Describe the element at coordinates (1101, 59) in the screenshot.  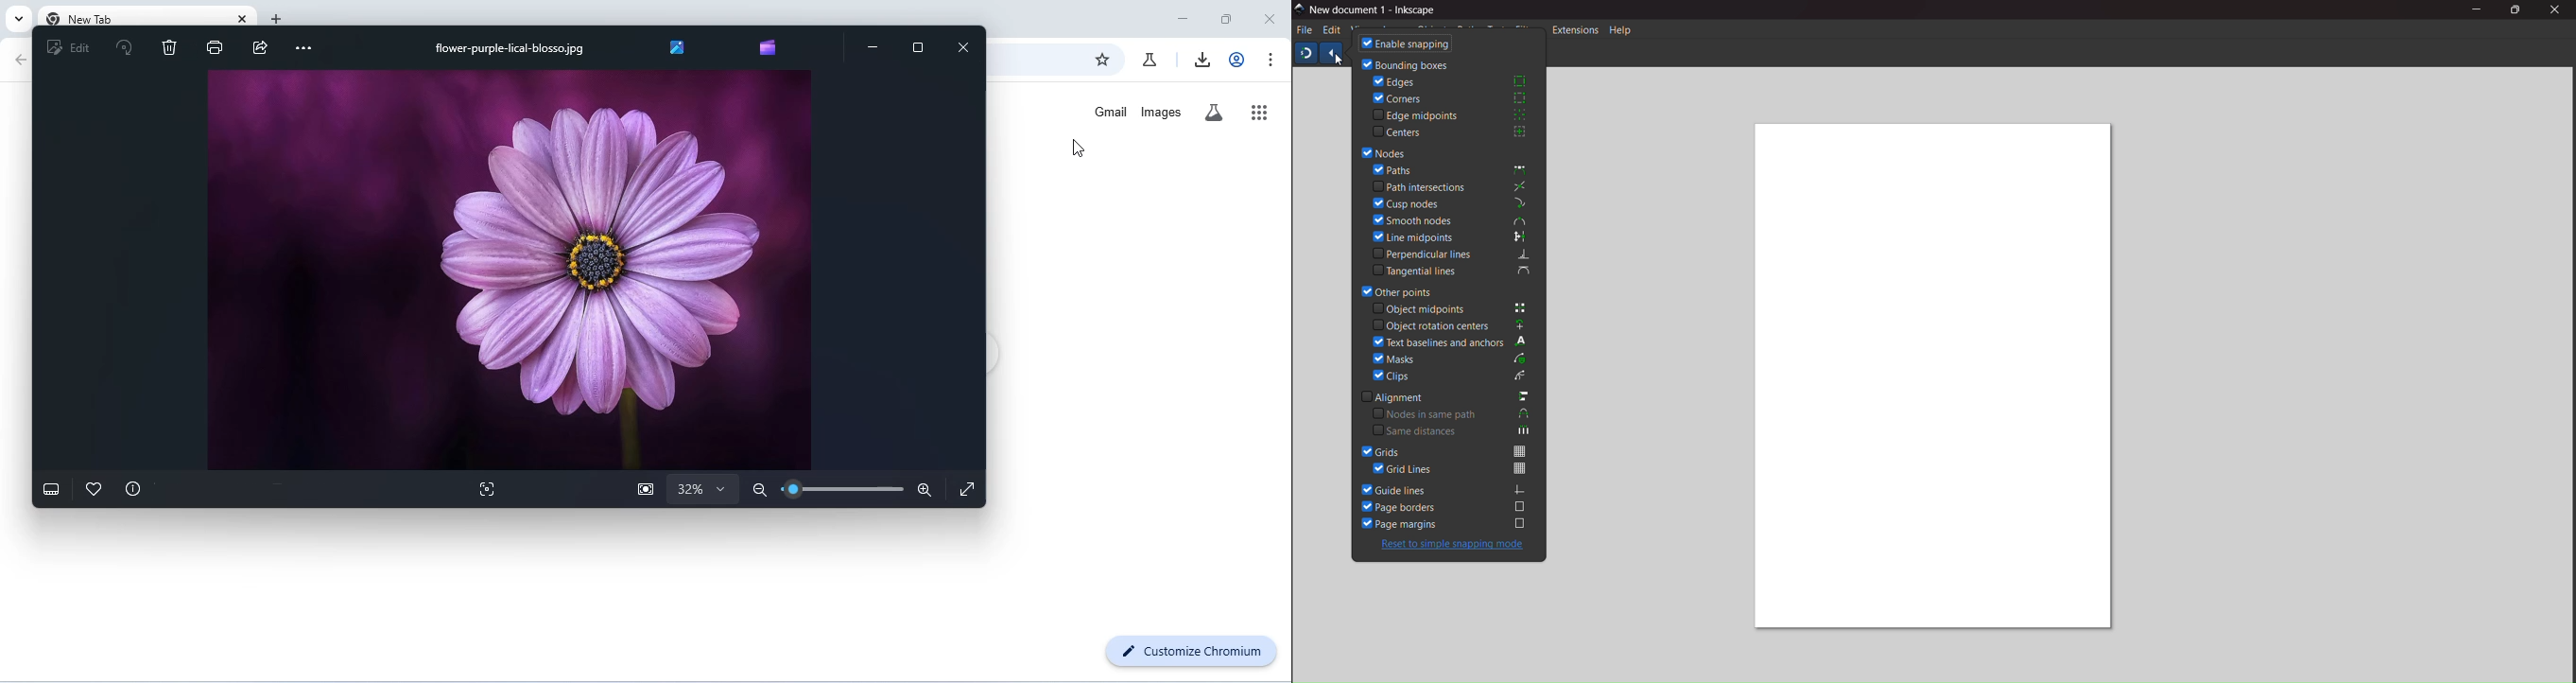
I see `add bookmark` at that location.